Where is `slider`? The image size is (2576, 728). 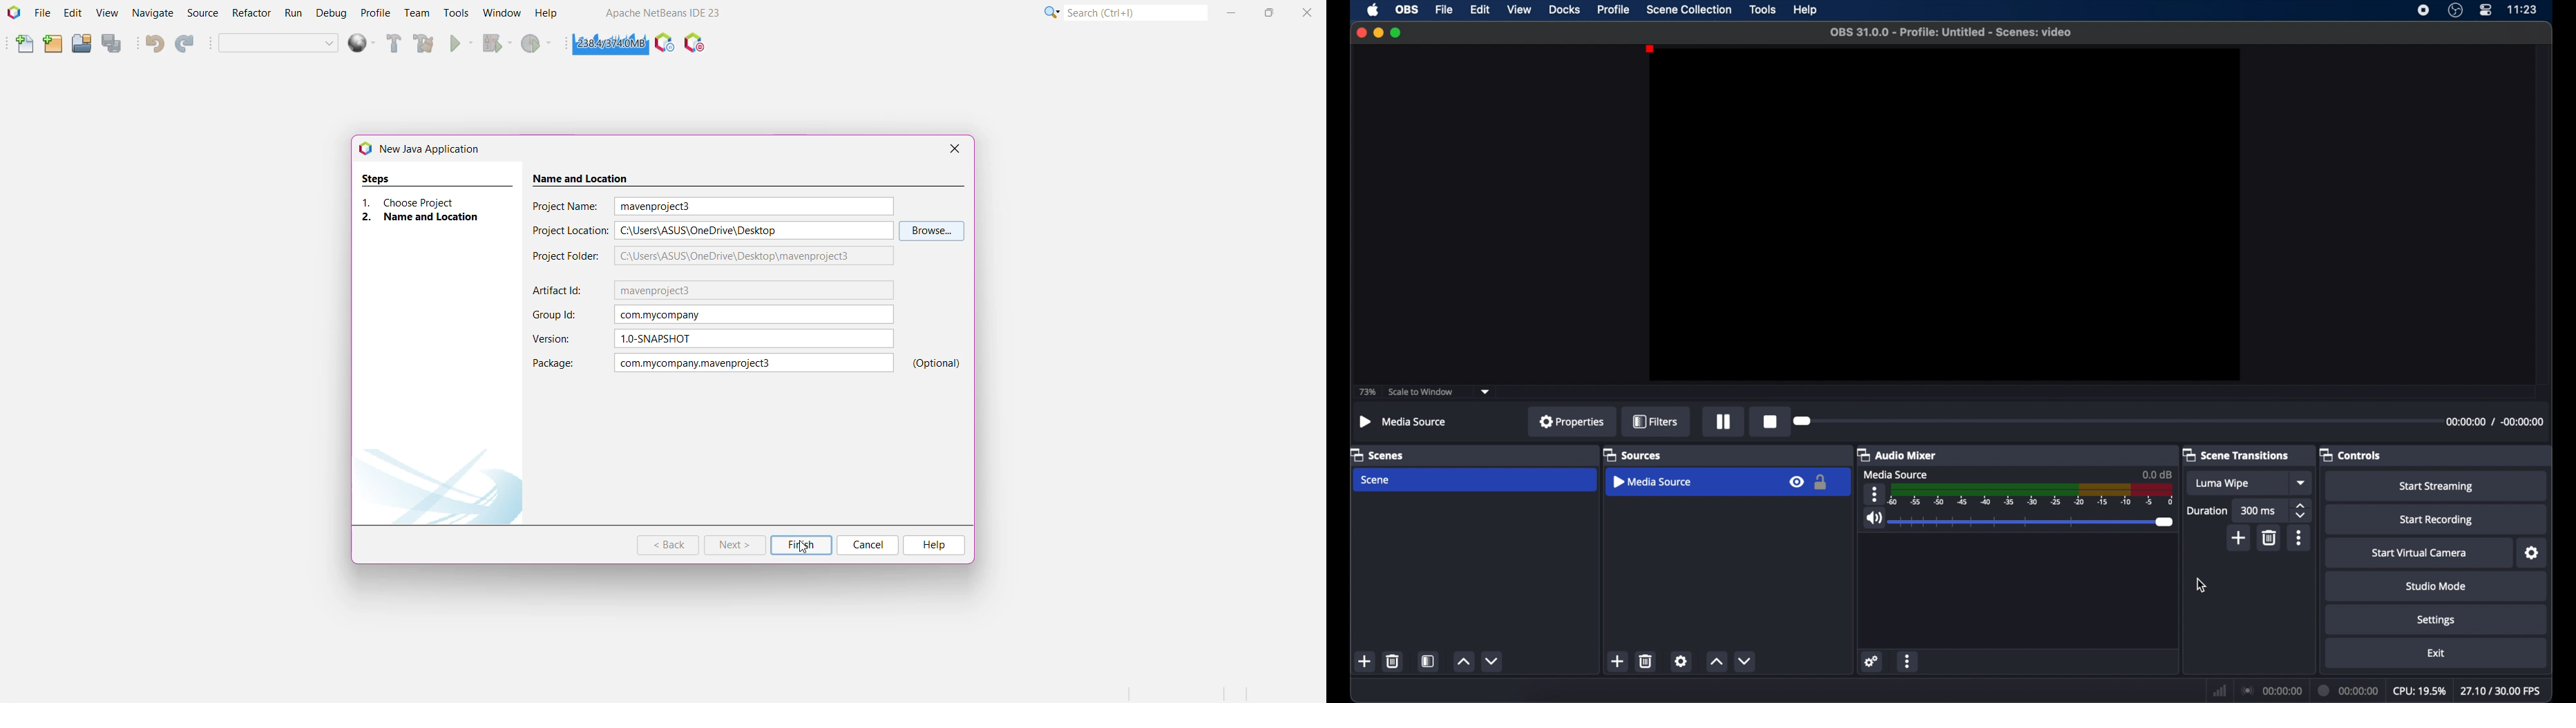 slider is located at coordinates (1804, 421).